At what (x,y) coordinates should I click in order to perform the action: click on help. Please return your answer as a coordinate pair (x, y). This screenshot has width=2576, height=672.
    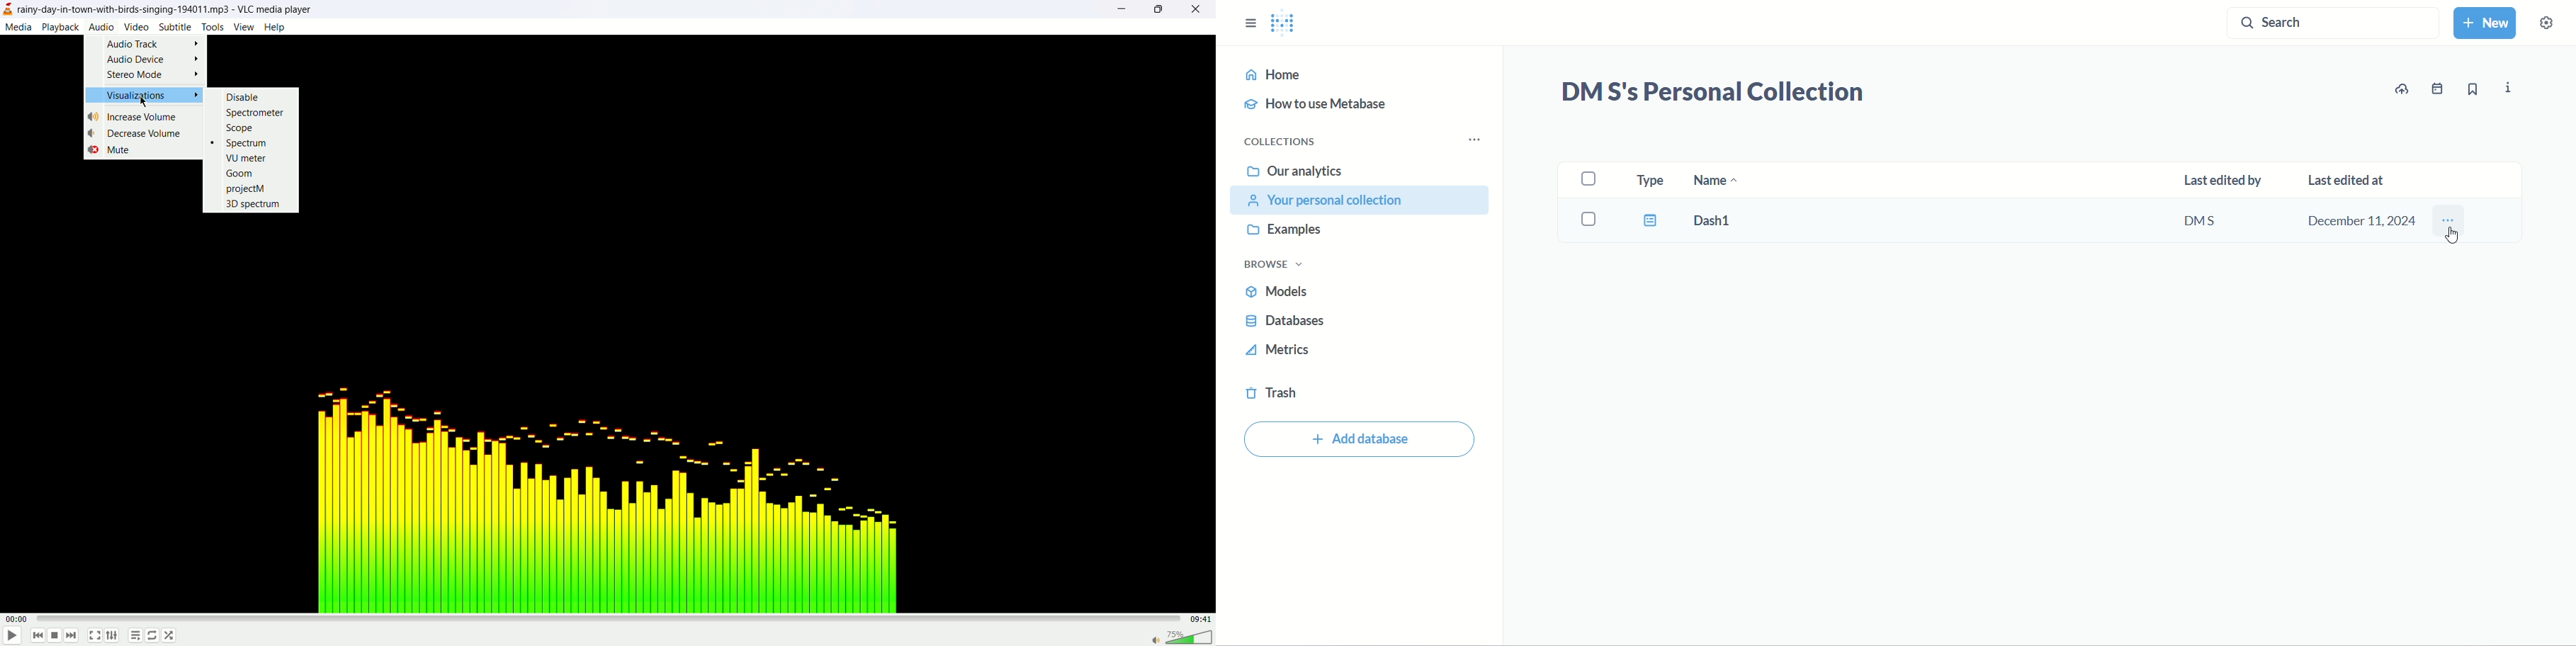
    Looking at the image, I should click on (275, 27).